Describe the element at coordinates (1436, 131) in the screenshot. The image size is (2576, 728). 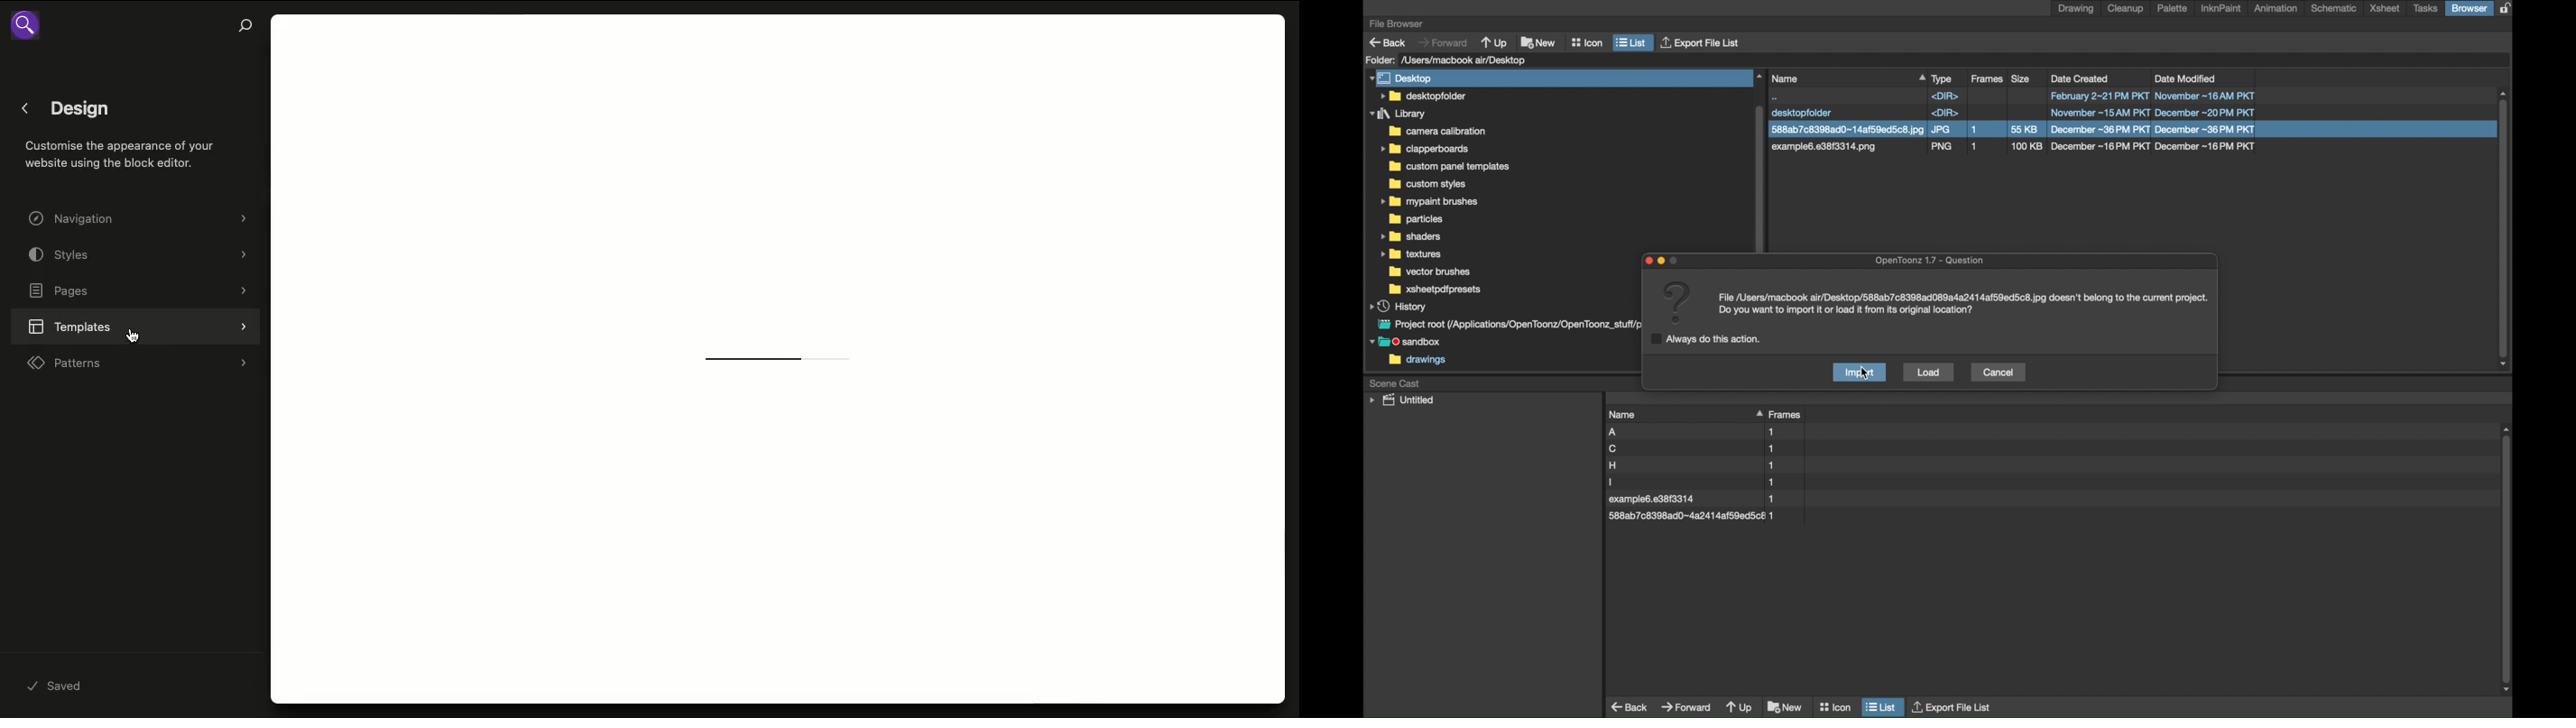
I see `folder` at that location.